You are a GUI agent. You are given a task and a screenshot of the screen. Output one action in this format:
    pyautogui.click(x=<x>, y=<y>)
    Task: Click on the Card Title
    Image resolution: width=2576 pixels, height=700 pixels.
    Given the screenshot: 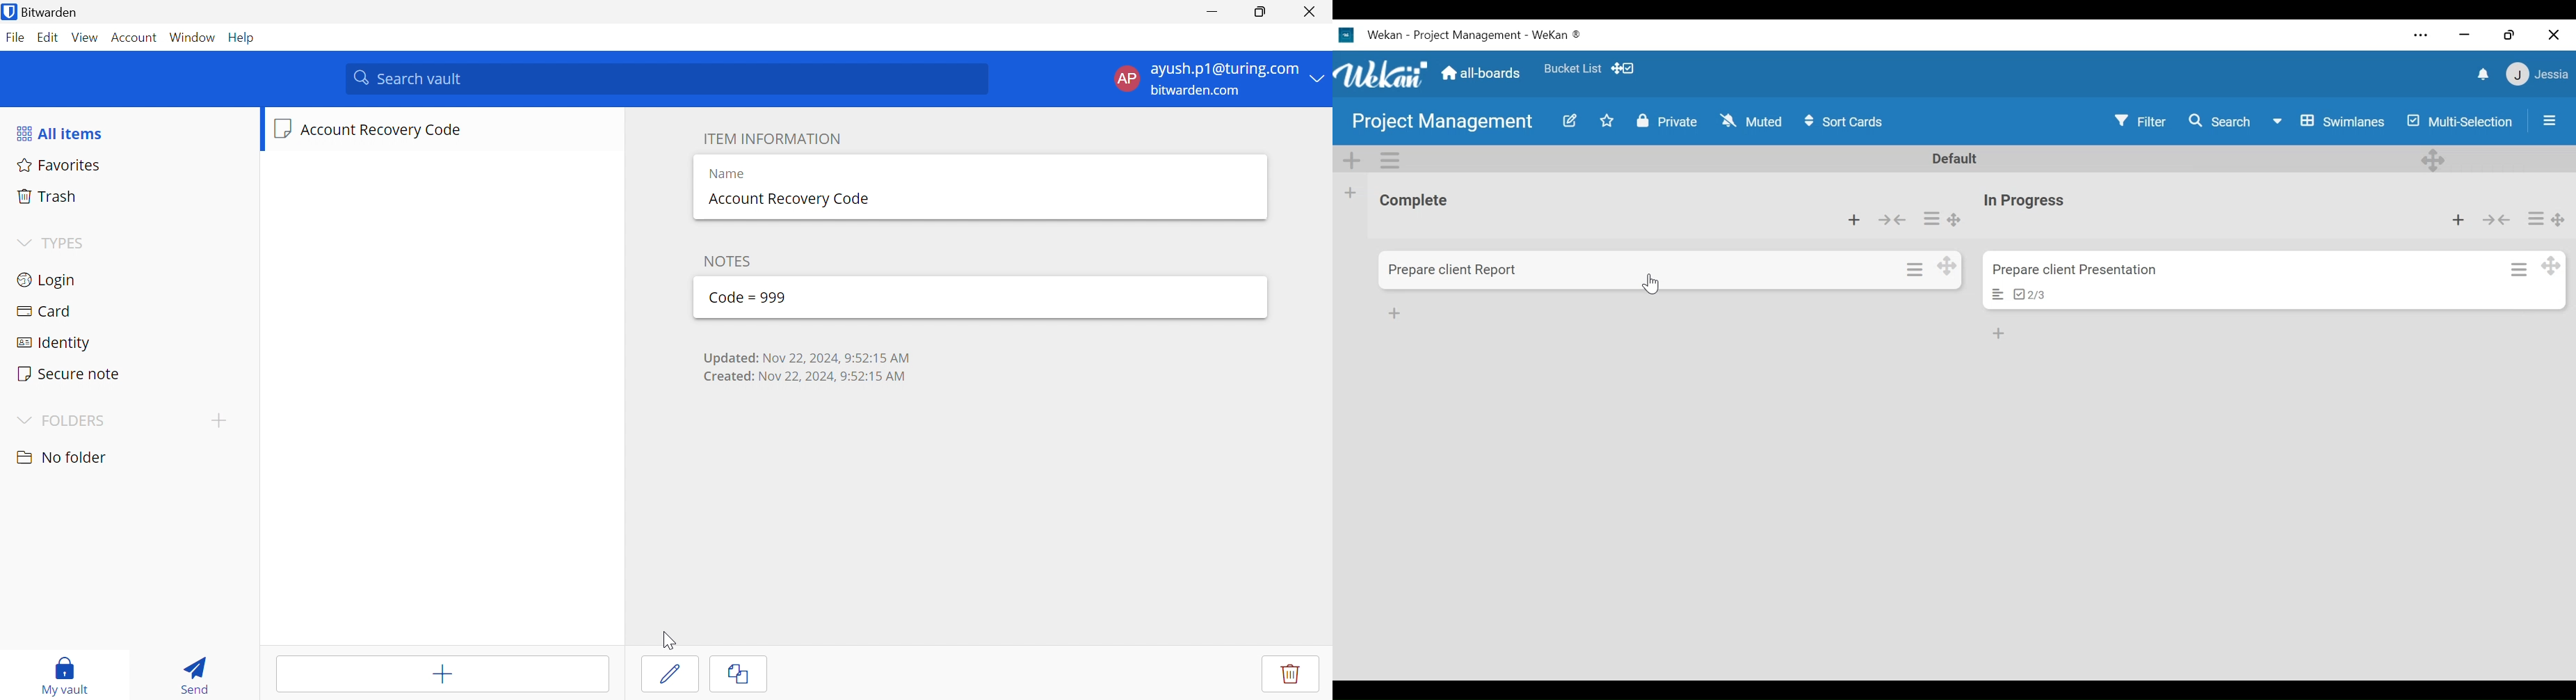 What is the action you would take?
    pyautogui.click(x=2074, y=271)
    